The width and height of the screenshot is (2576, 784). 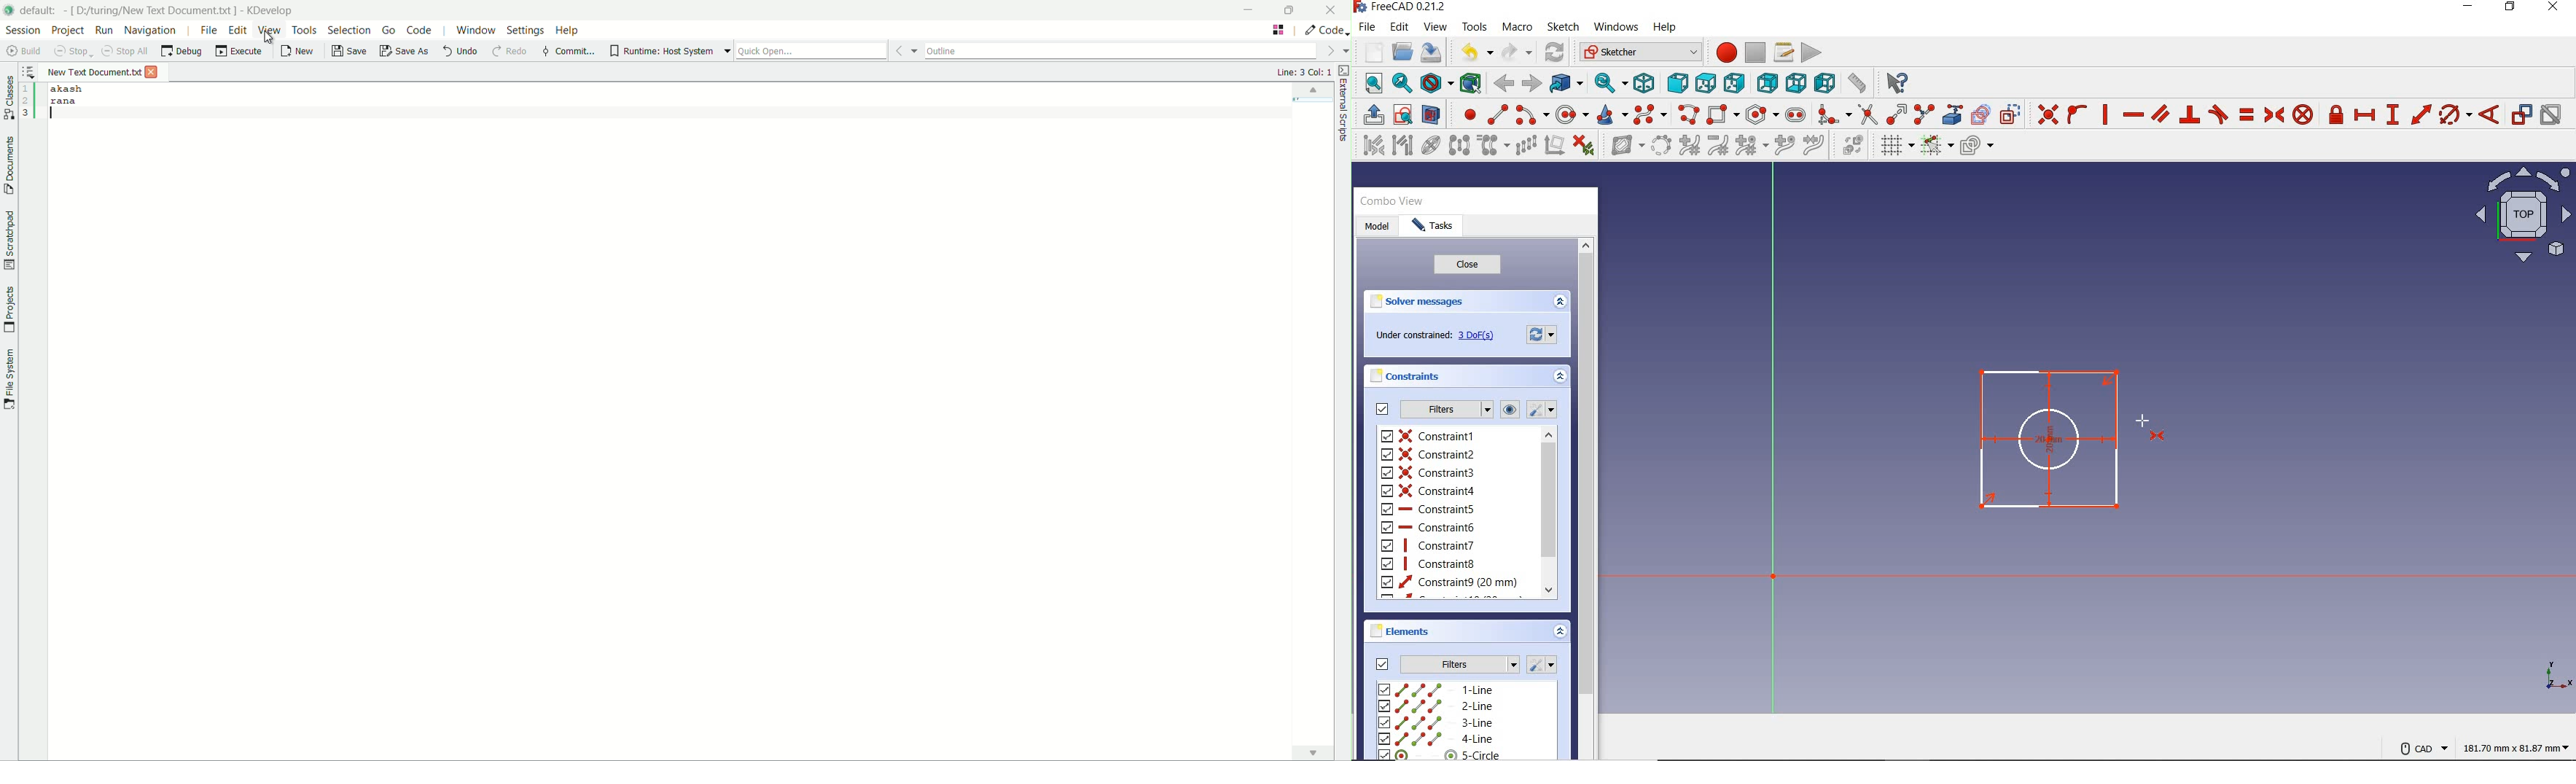 What do you see at coordinates (1531, 114) in the screenshot?
I see `create arc` at bounding box center [1531, 114].